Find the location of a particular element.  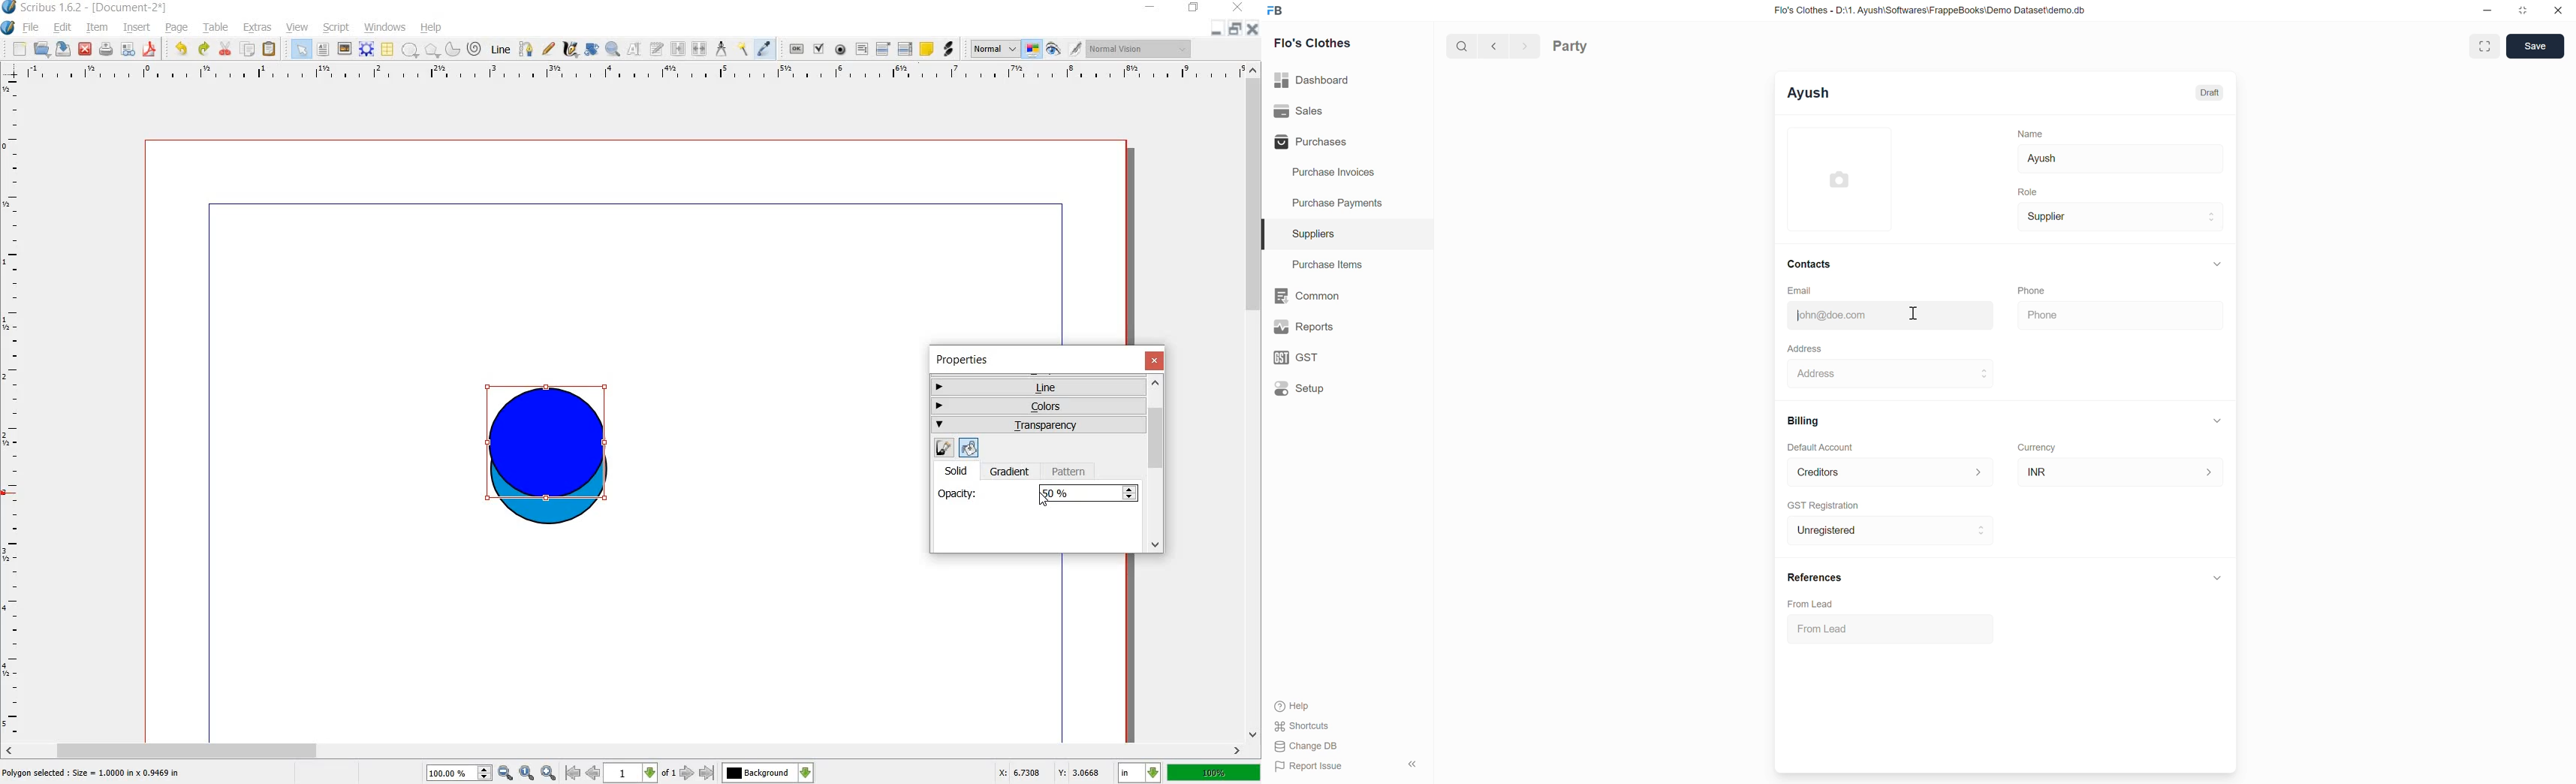

copy is located at coordinates (249, 50).